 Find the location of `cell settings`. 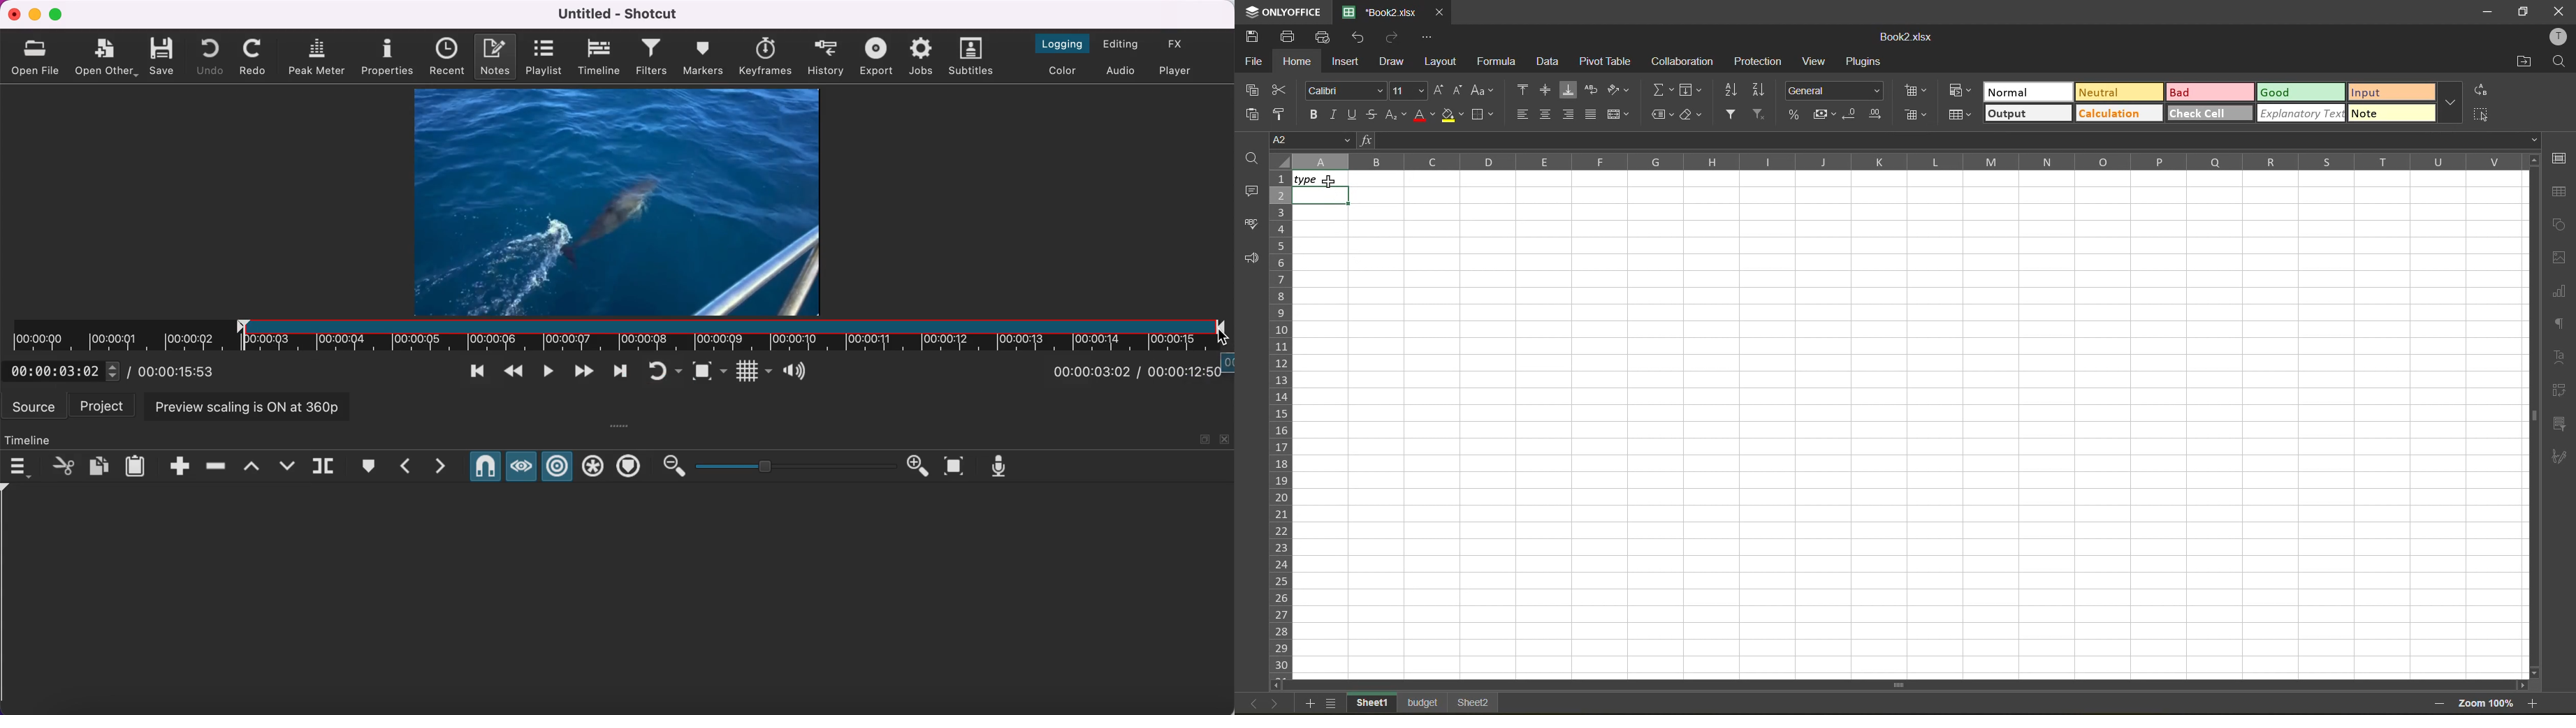

cell settings is located at coordinates (2559, 157).